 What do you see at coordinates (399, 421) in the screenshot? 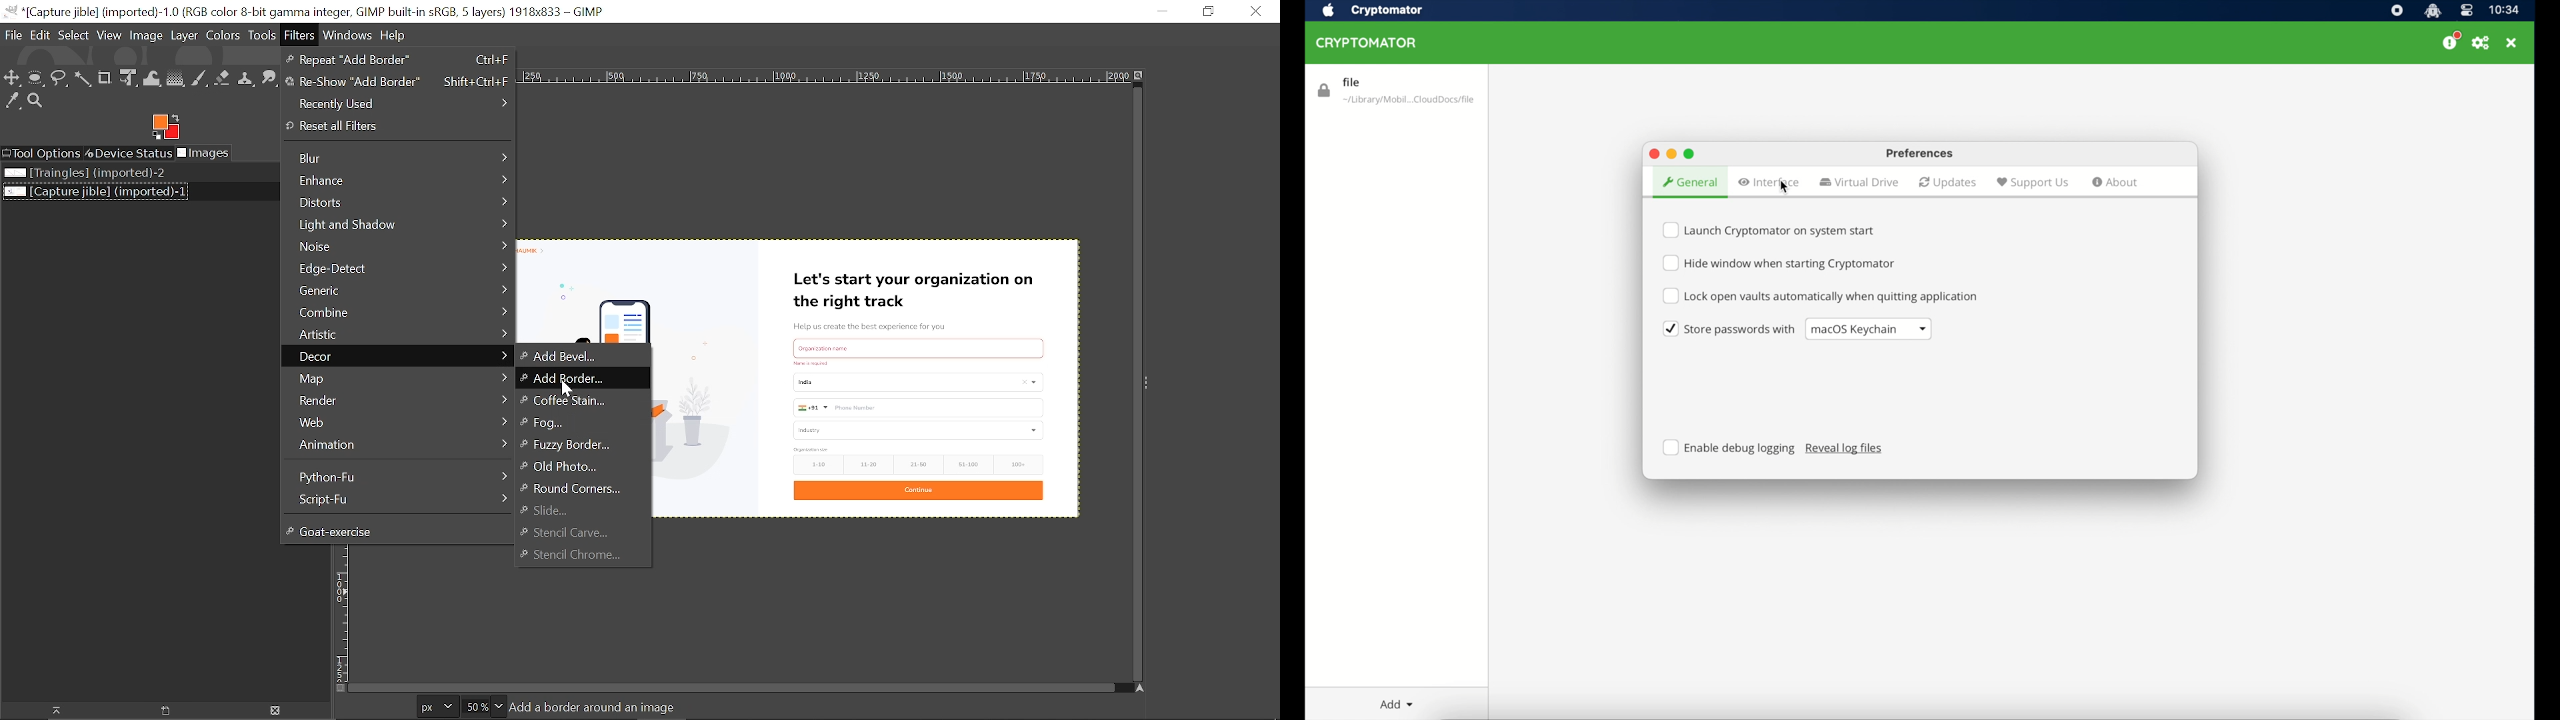
I see `Web` at bounding box center [399, 421].